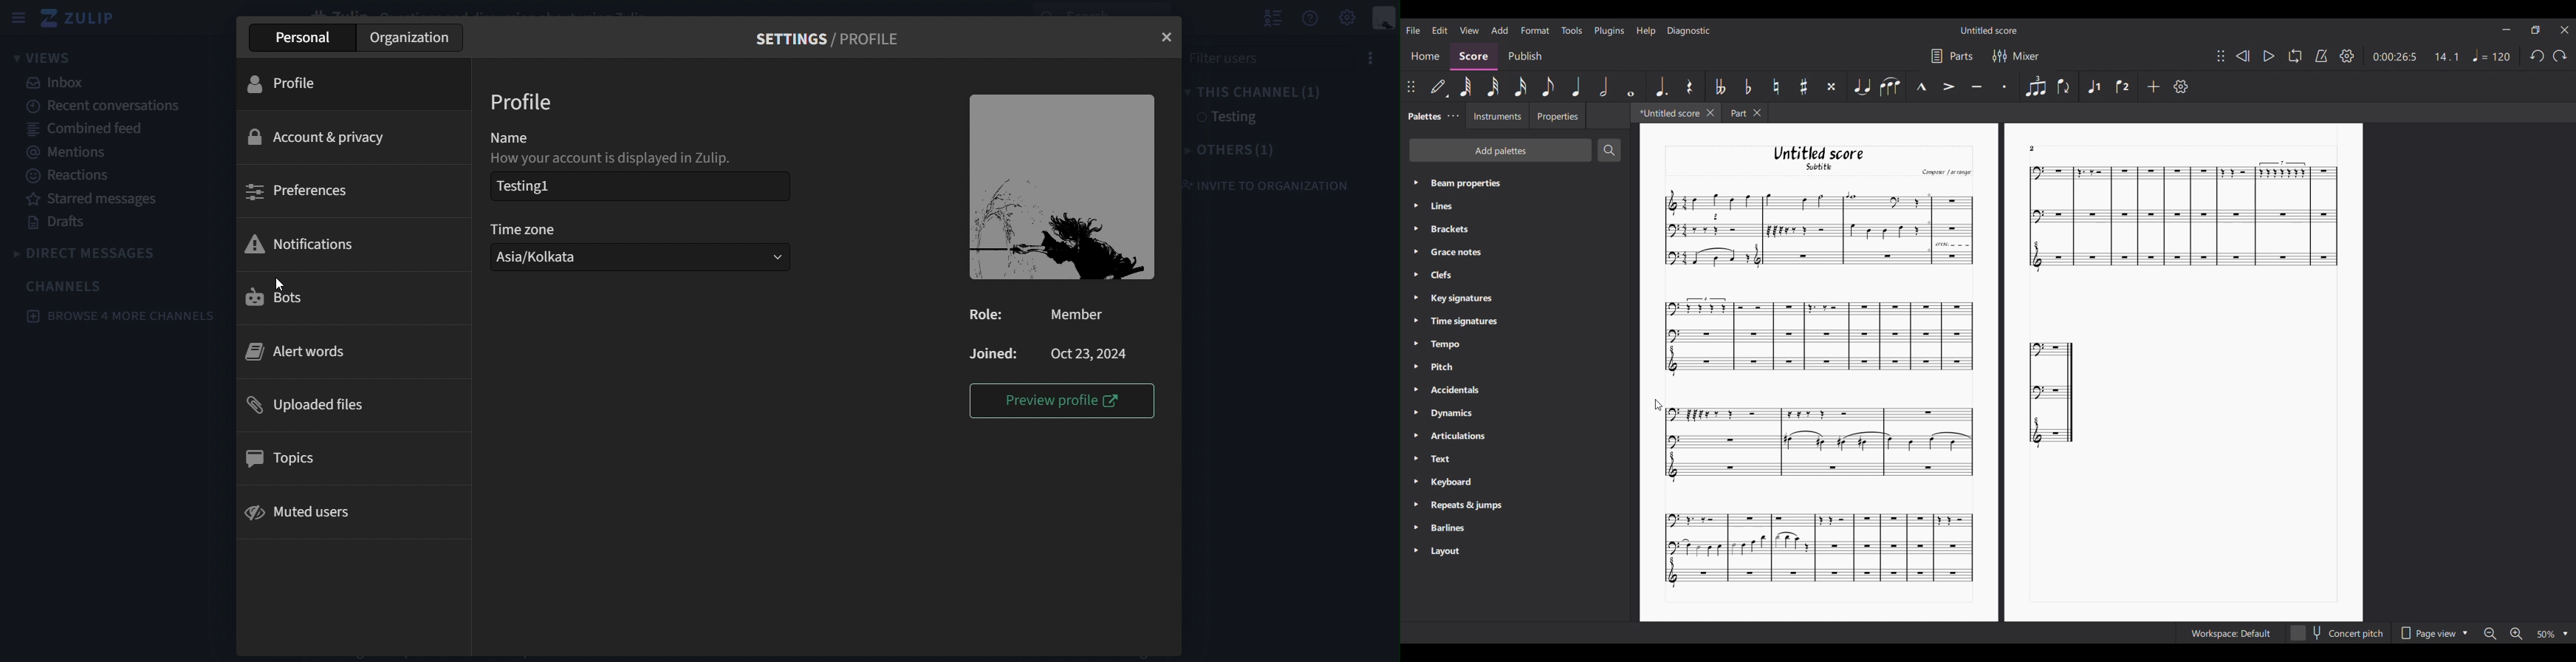 The width and height of the screenshot is (2576, 672). Describe the element at coordinates (1631, 87) in the screenshot. I see `Whole note` at that location.